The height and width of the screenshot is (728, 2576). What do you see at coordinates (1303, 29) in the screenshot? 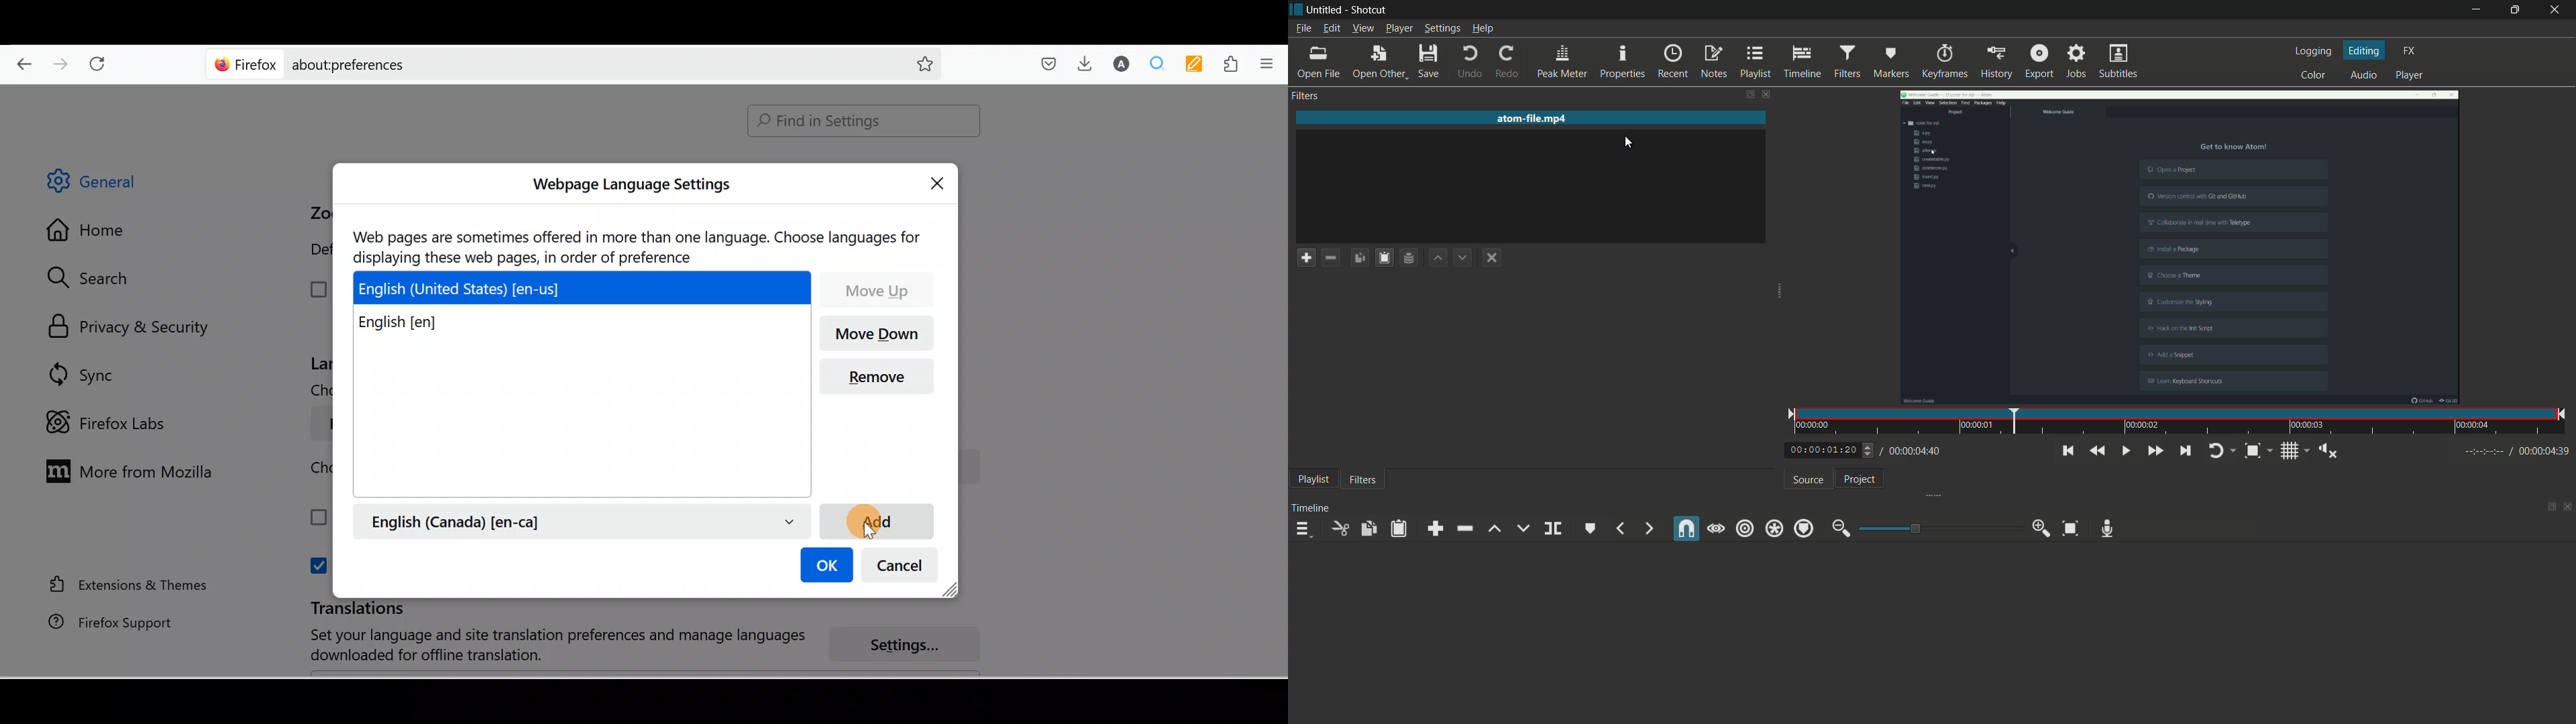
I see `file menu` at bounding box center [1303, 29].